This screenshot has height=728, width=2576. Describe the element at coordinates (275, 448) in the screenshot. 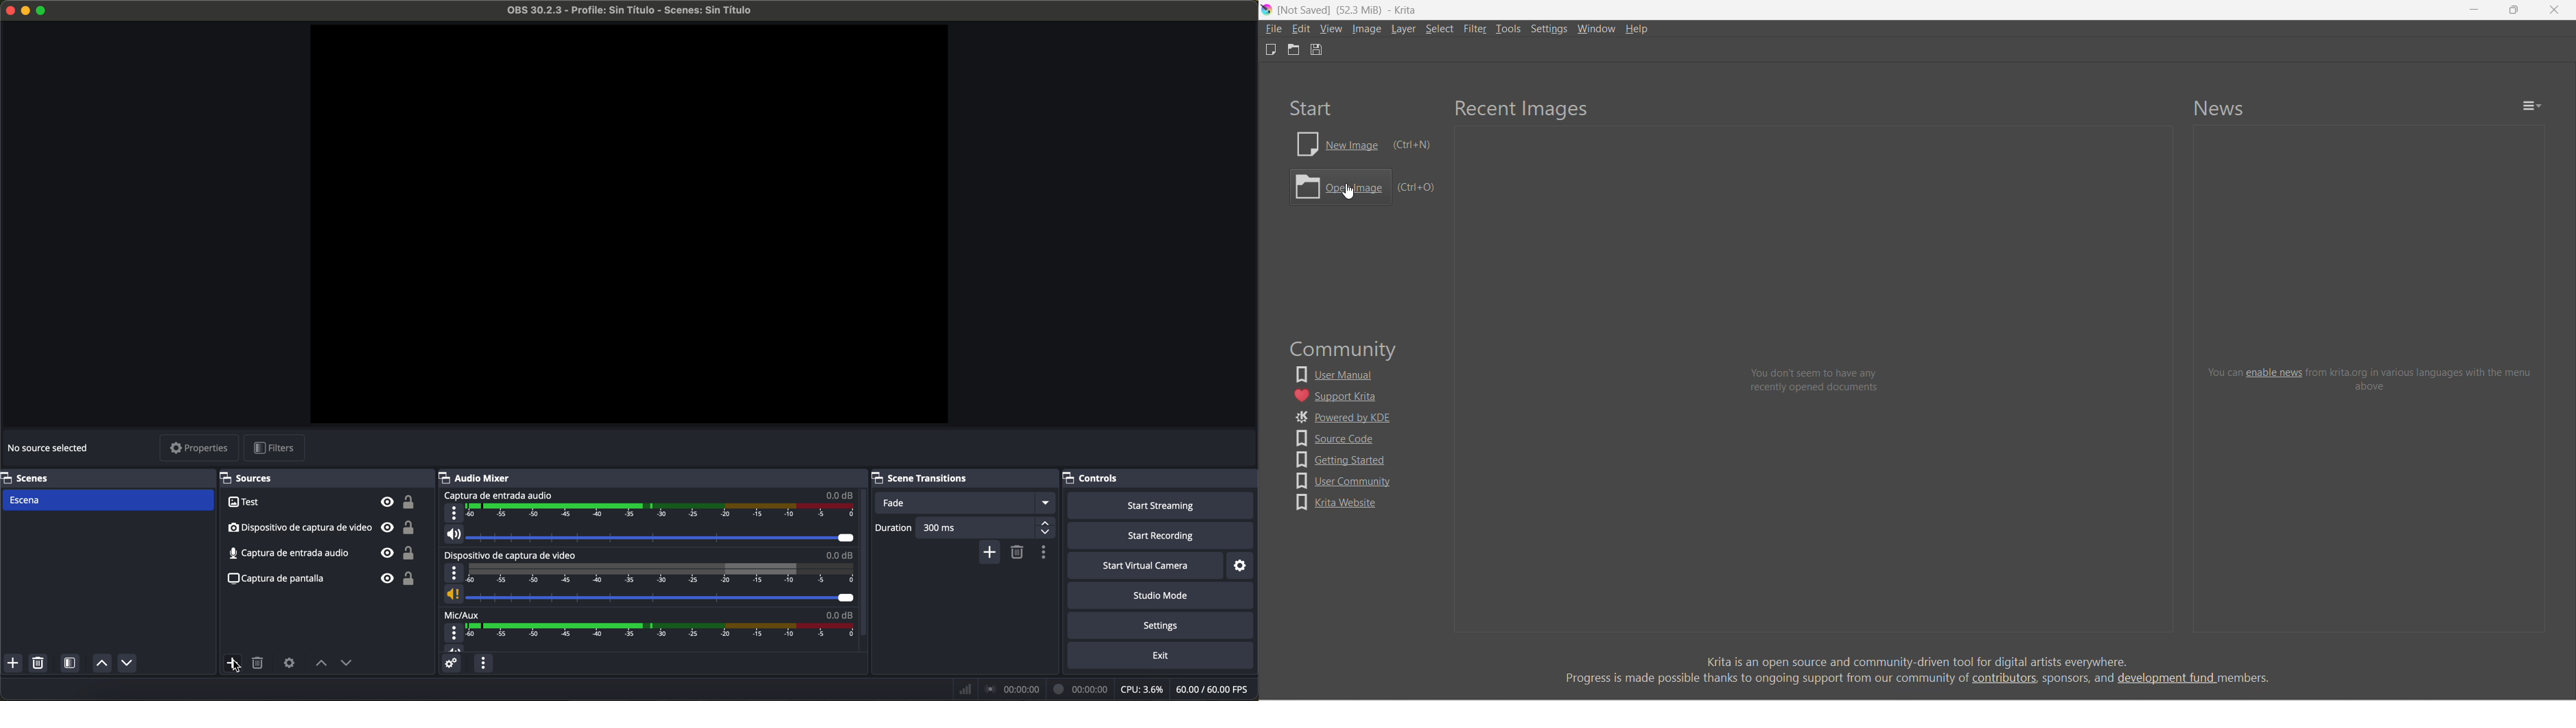

I see `filters` at that location.